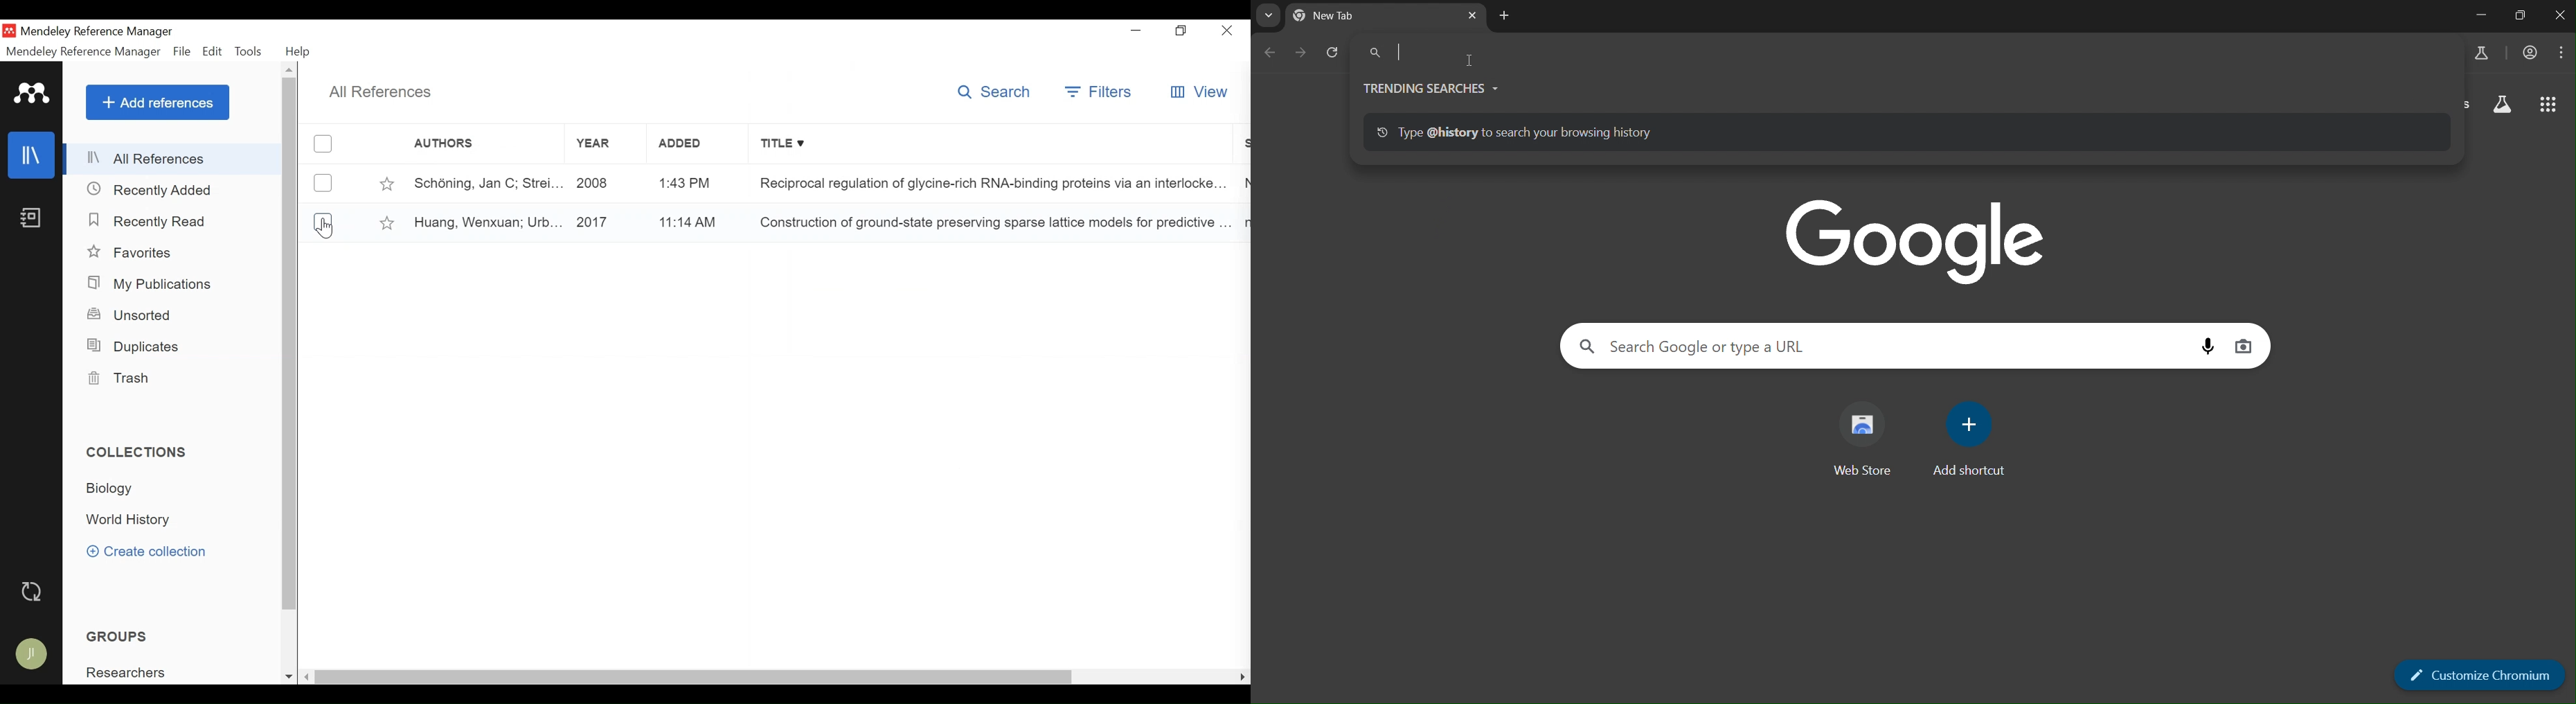  Describe the element at coordinates (122, 379) in the screenshot. I see `Trash` at that location.